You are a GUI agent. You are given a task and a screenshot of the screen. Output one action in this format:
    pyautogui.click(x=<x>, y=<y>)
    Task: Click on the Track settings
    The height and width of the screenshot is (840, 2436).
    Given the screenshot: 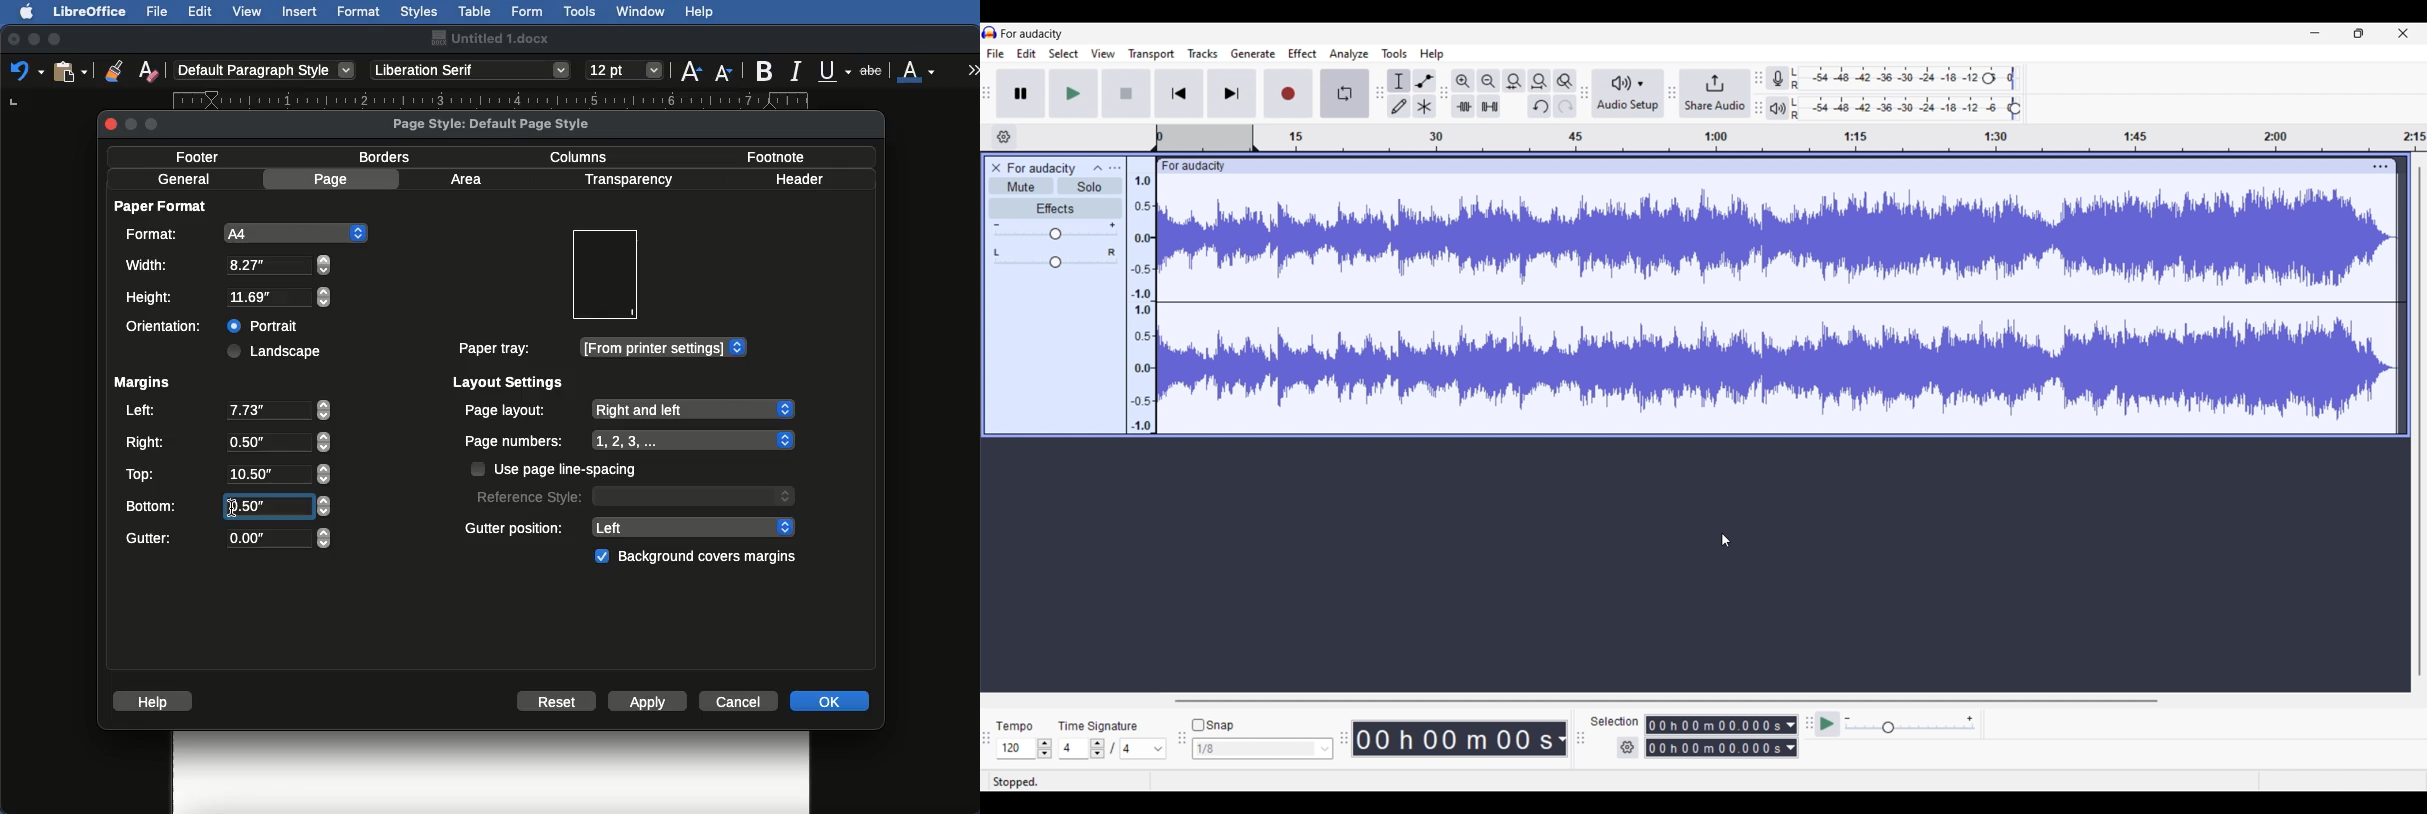 What is the action you would take?
    pyautogui.click(x=2380, y=166)
    